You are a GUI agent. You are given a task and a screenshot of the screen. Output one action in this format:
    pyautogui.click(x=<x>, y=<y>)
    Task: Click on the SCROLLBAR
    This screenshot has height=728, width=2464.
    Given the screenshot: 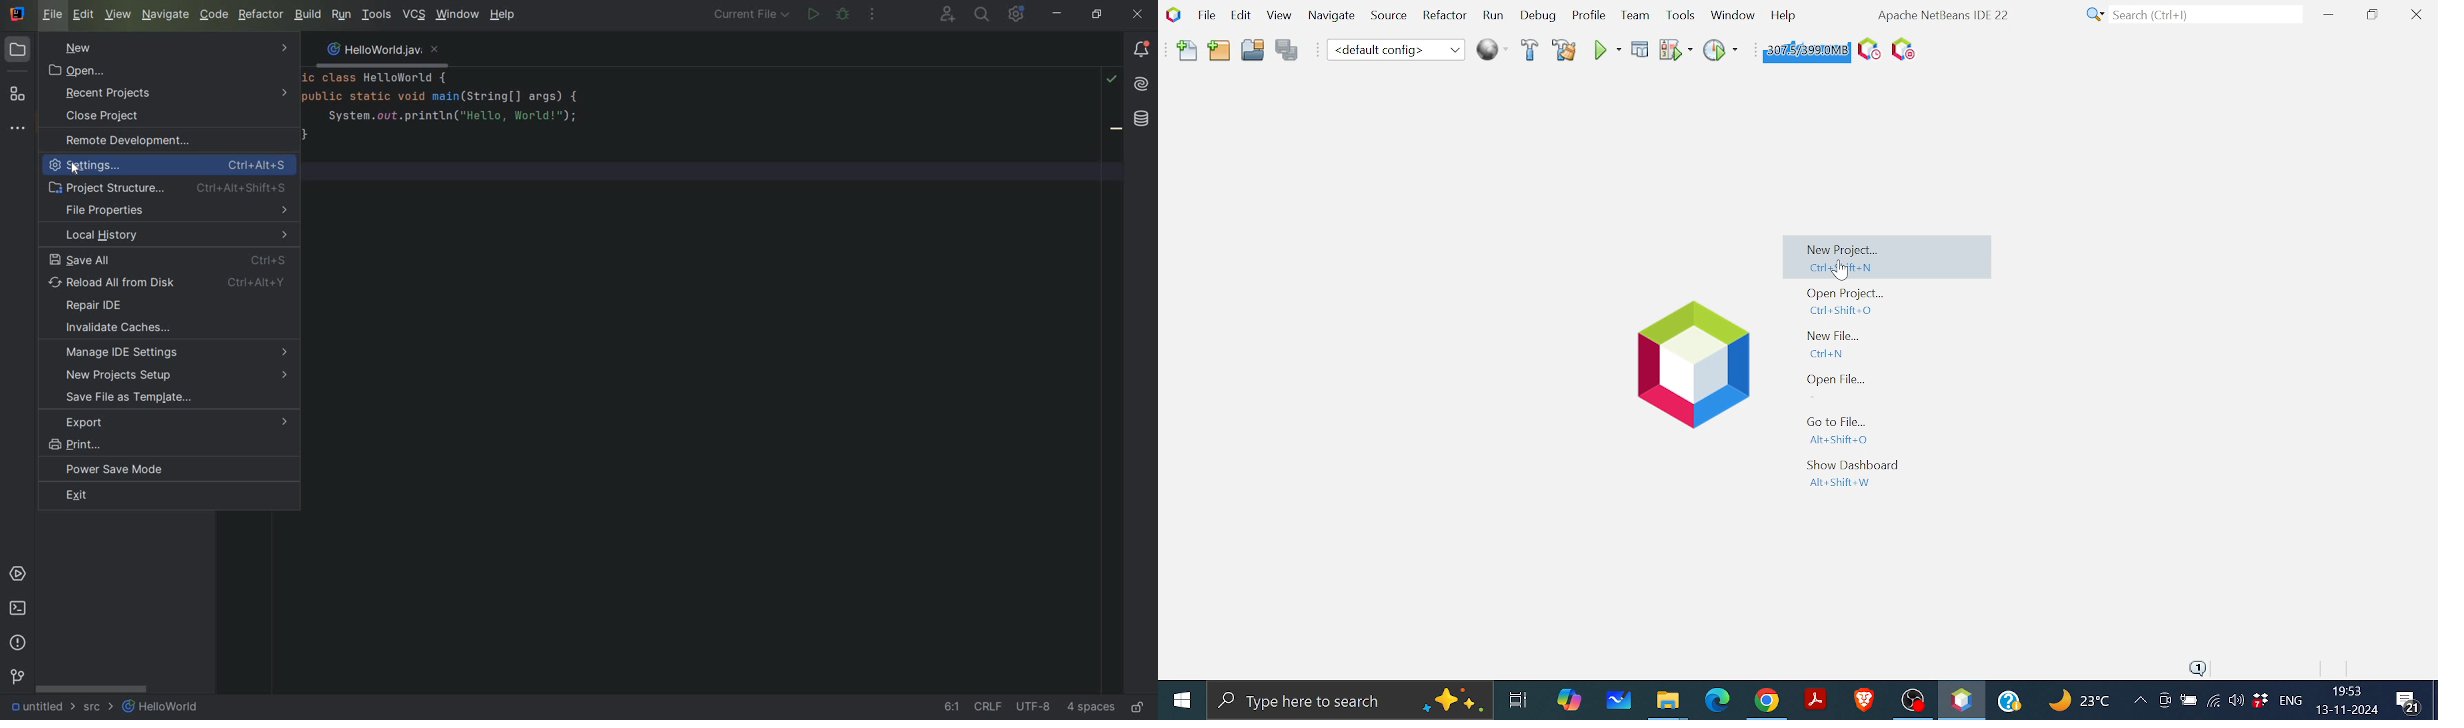 What is the action you would take?
    pyautogui.click(x=92, y=688)
    